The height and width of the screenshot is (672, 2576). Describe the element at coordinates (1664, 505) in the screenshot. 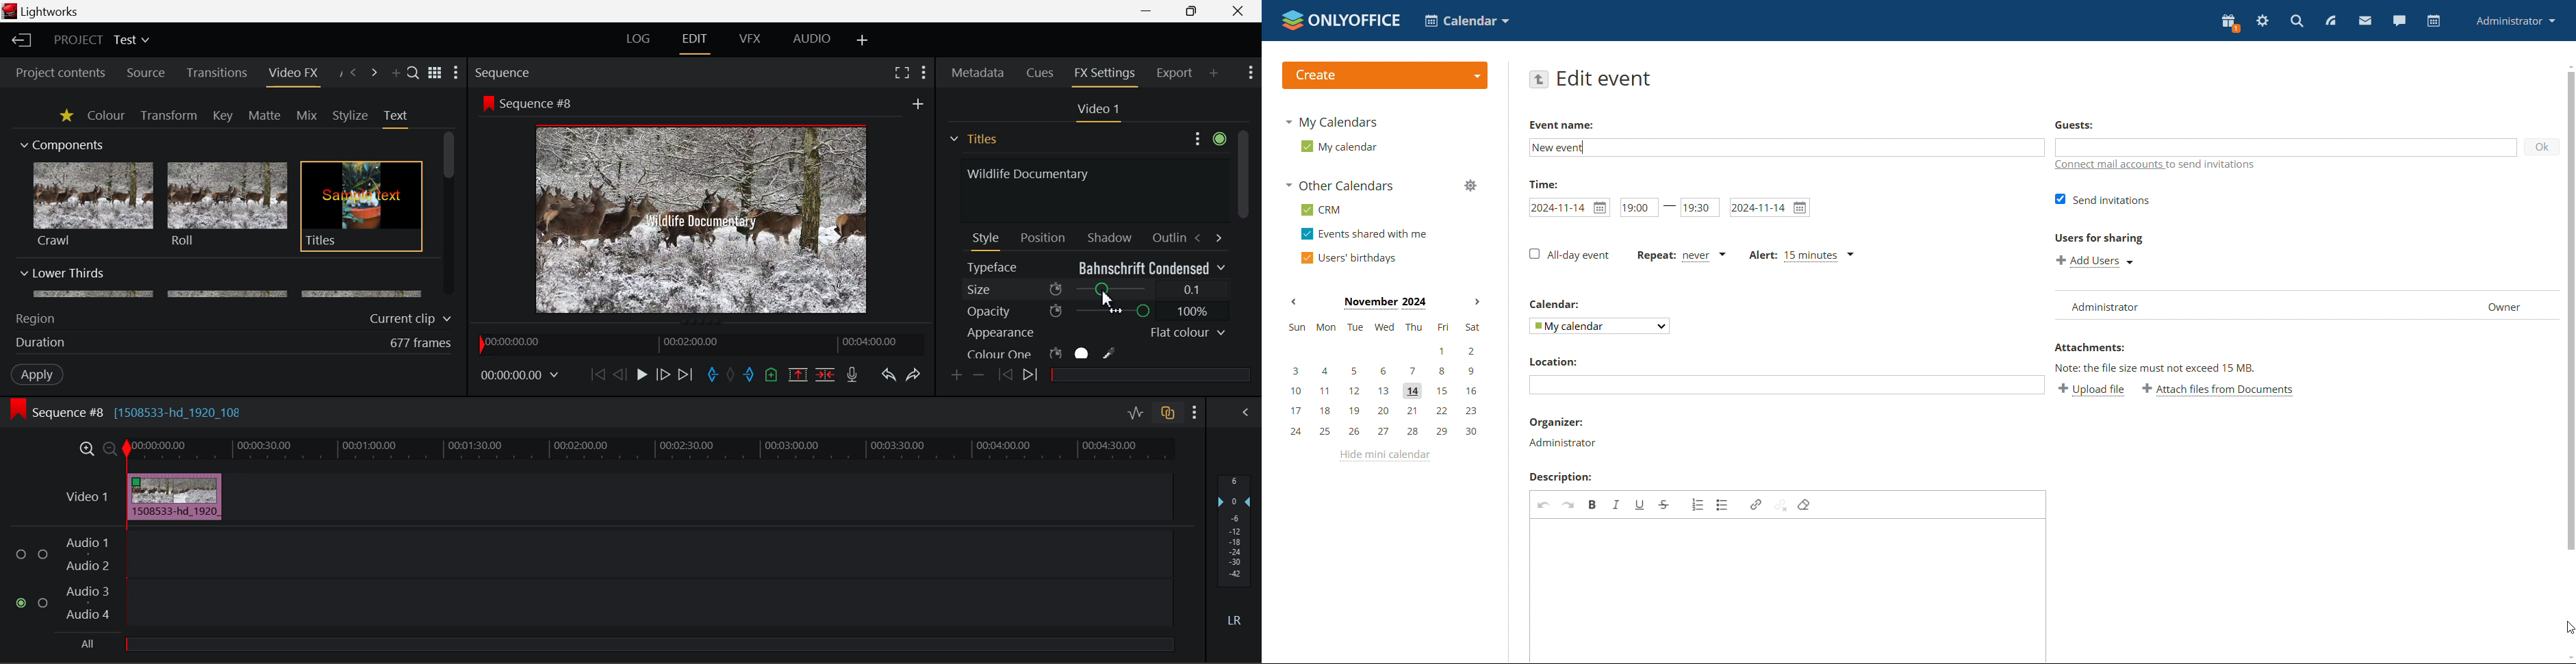

I see `strikethrough` at that location.